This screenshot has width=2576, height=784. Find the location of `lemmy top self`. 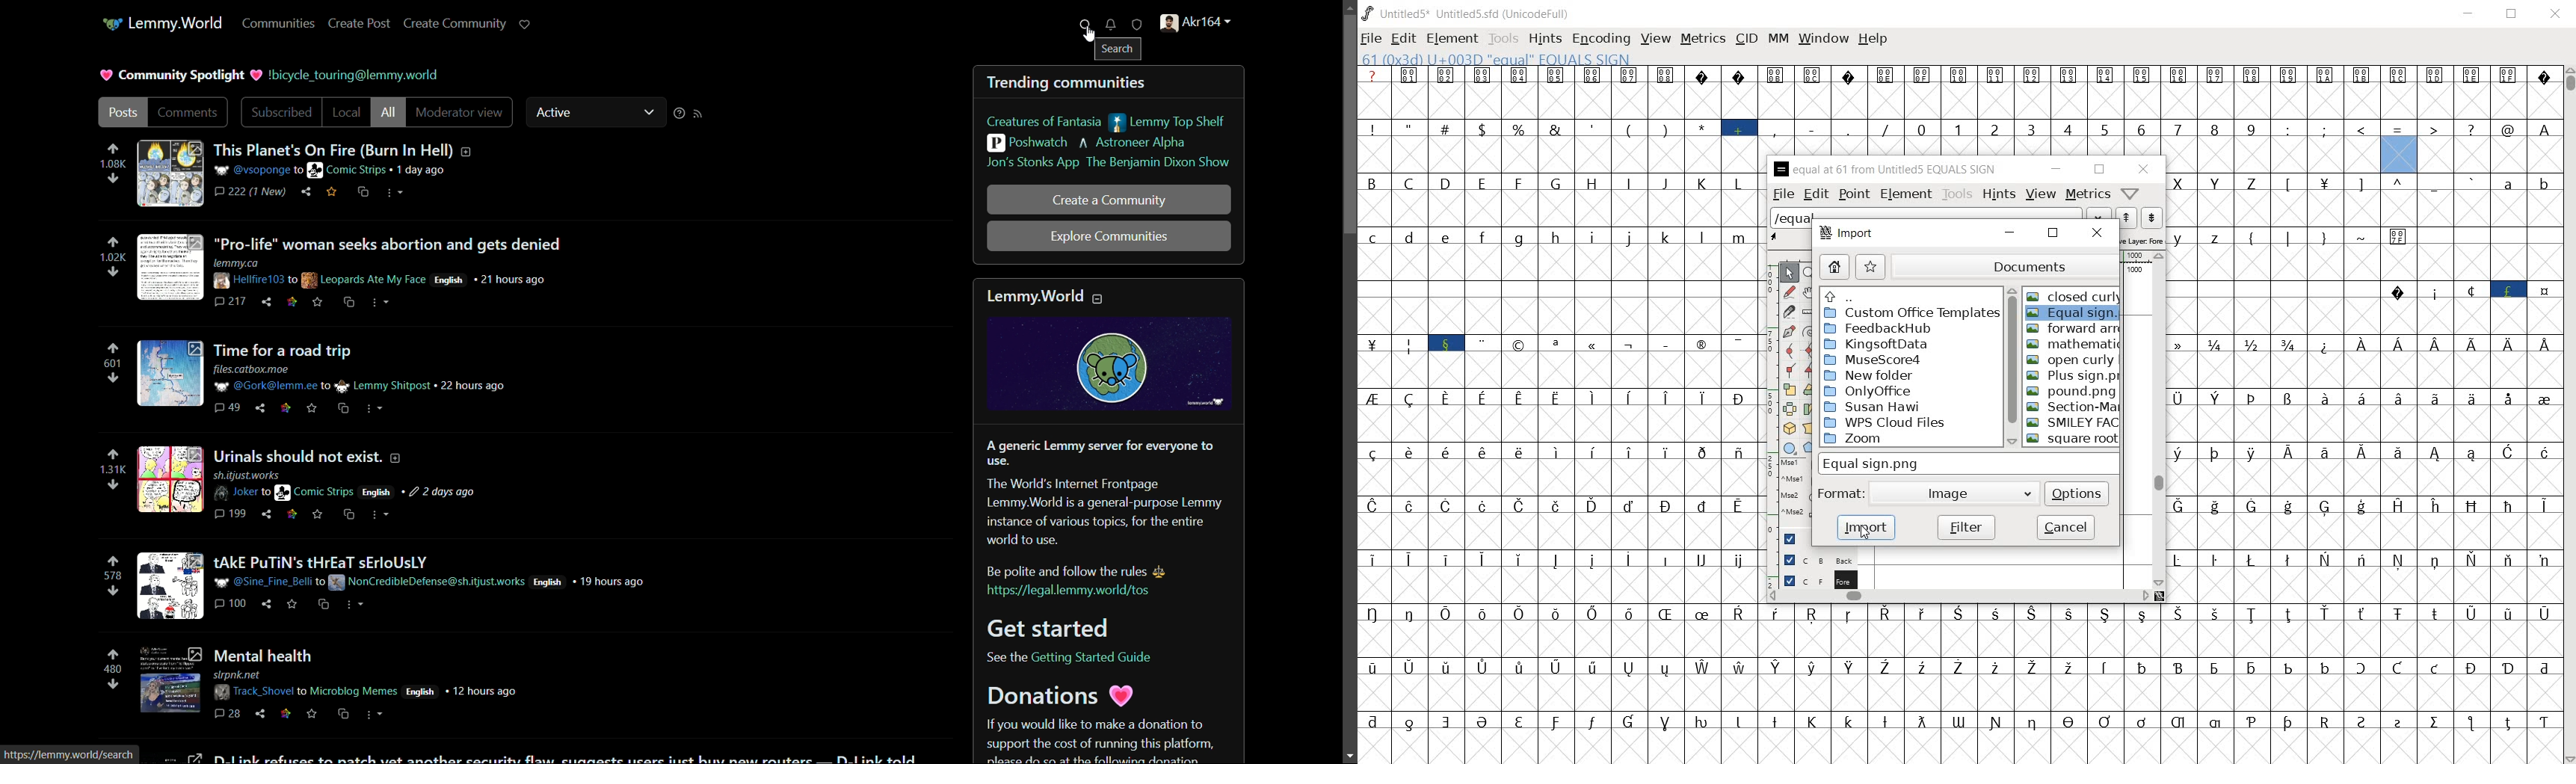

lemmy top self is located at coordinates (1168, 123).